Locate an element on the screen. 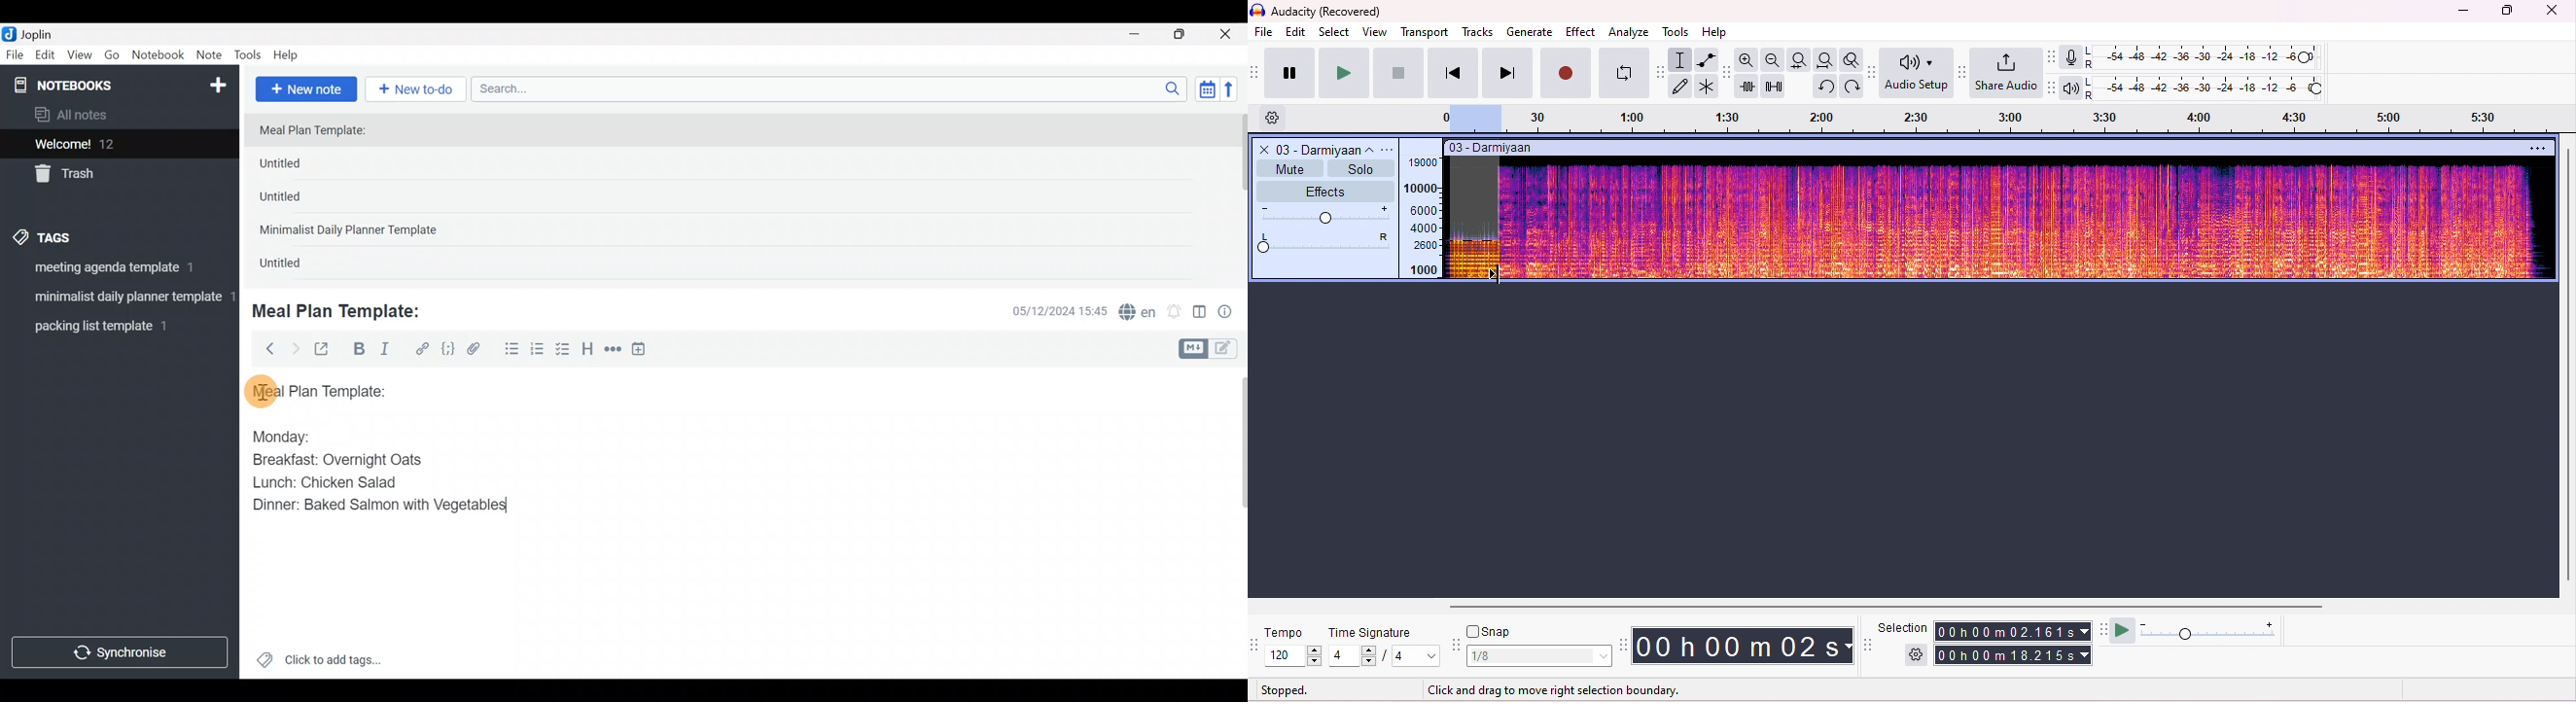 The height and width of the screenshot is (728, 2576). text Cursor is located at coordinates (520, 509).